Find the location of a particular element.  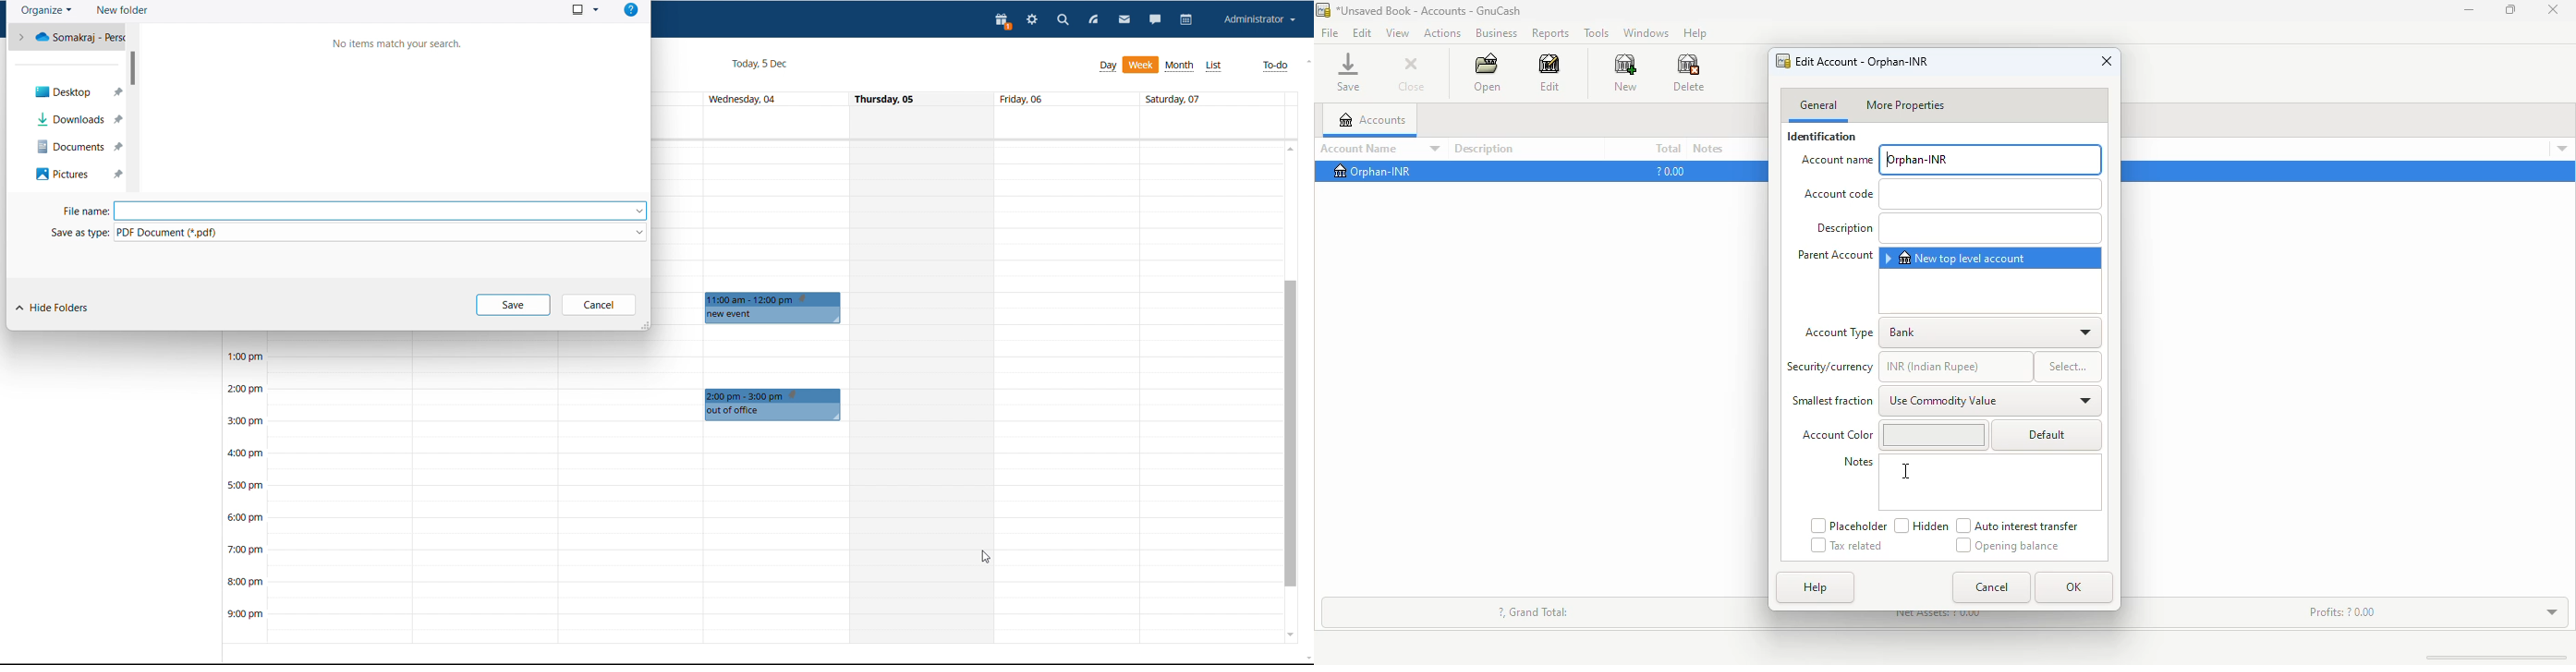

?, grand total:  is located at coordinates (1534, 612).